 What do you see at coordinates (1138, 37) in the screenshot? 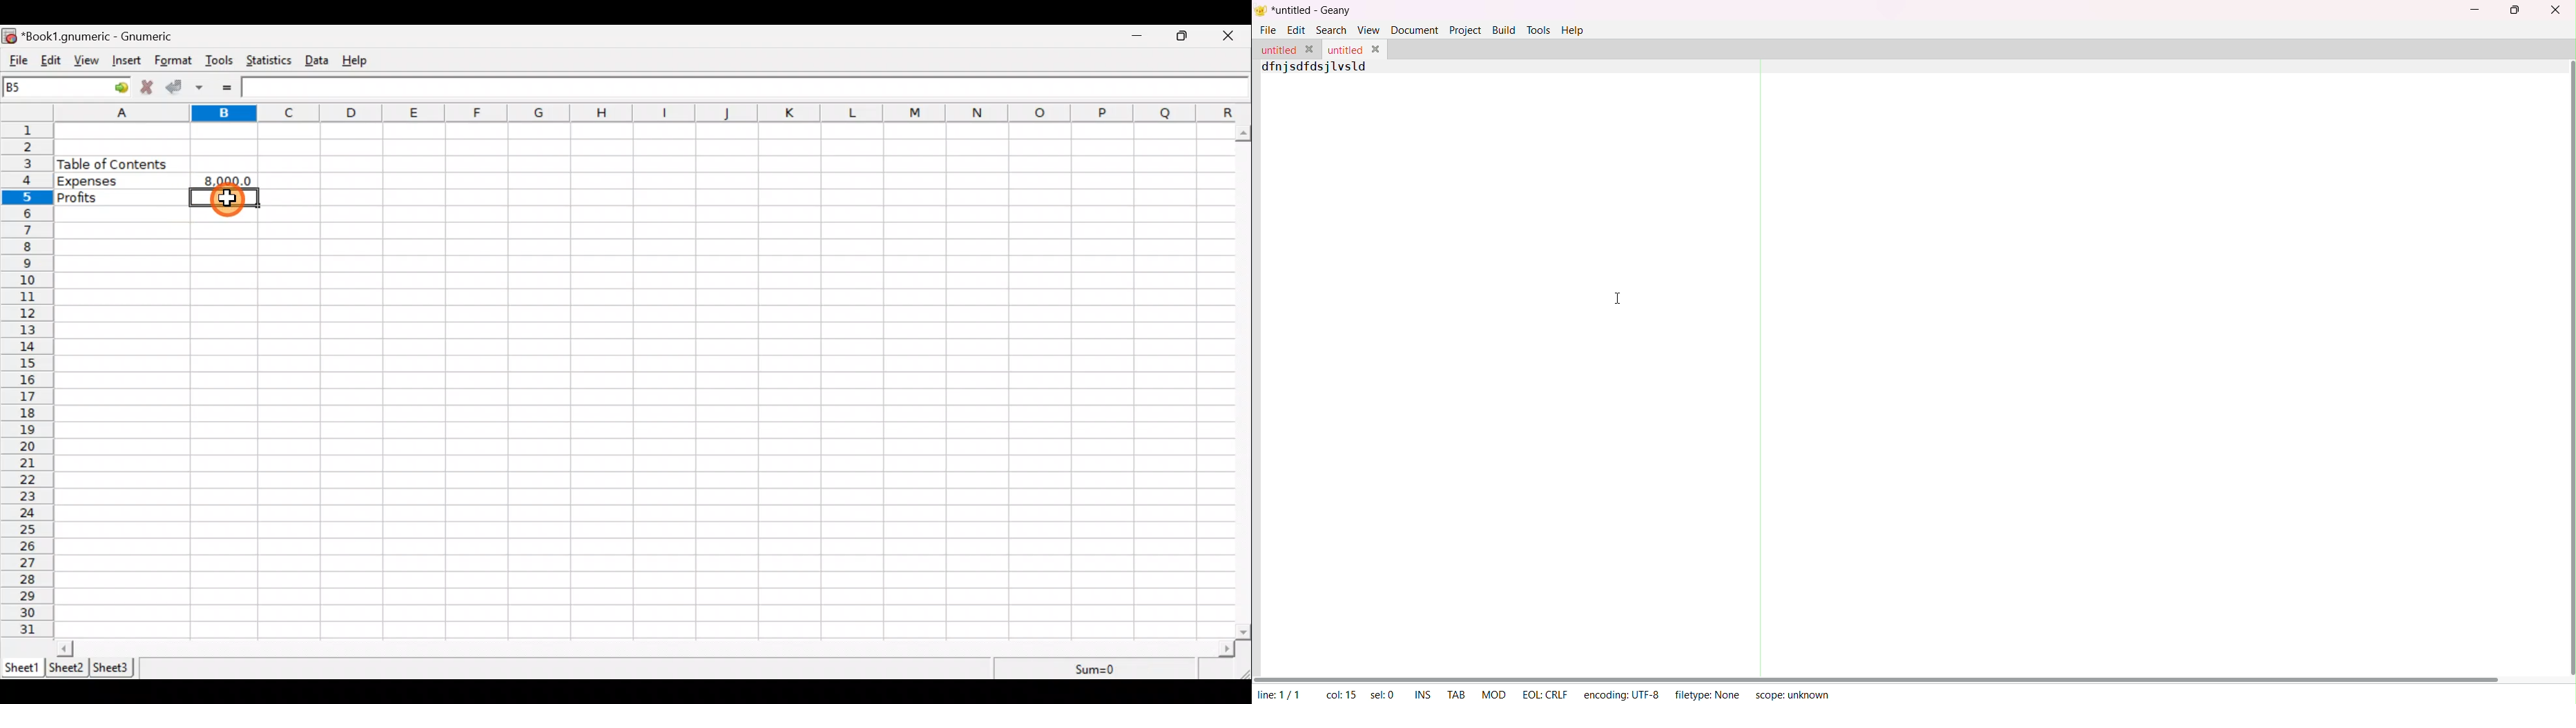
I see `Minimize` at bounding box center [1138, 37].